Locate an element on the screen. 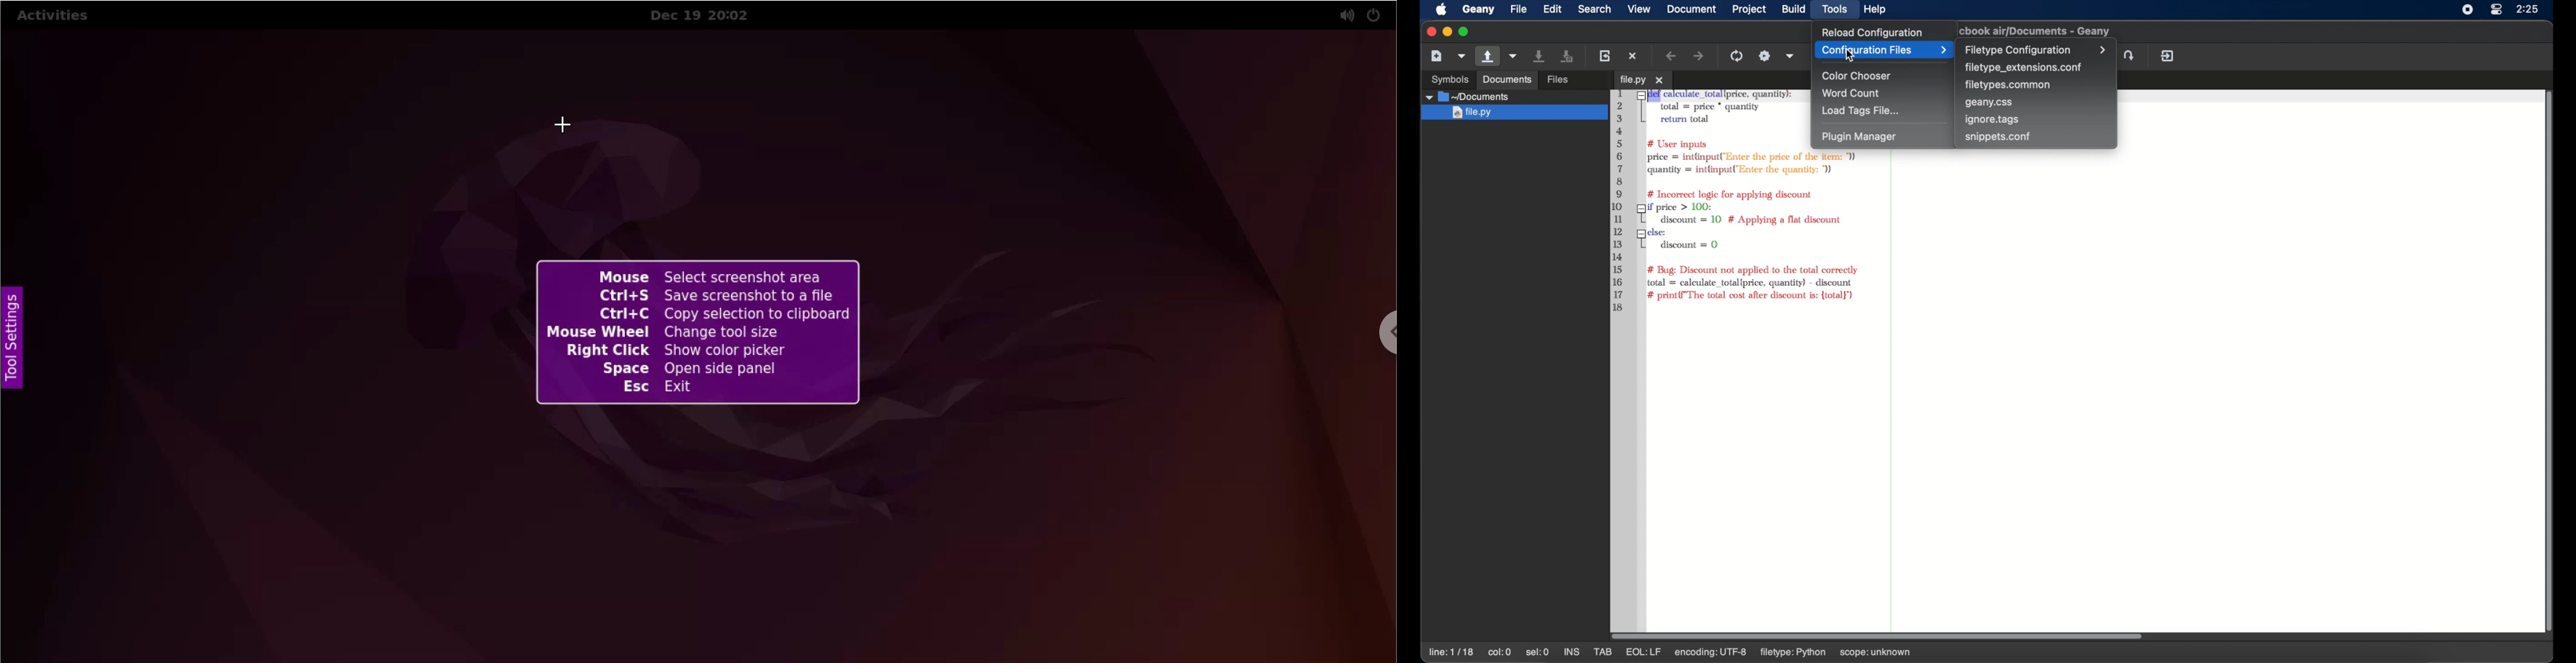  build the current file is located at coordinates (1765, 56).